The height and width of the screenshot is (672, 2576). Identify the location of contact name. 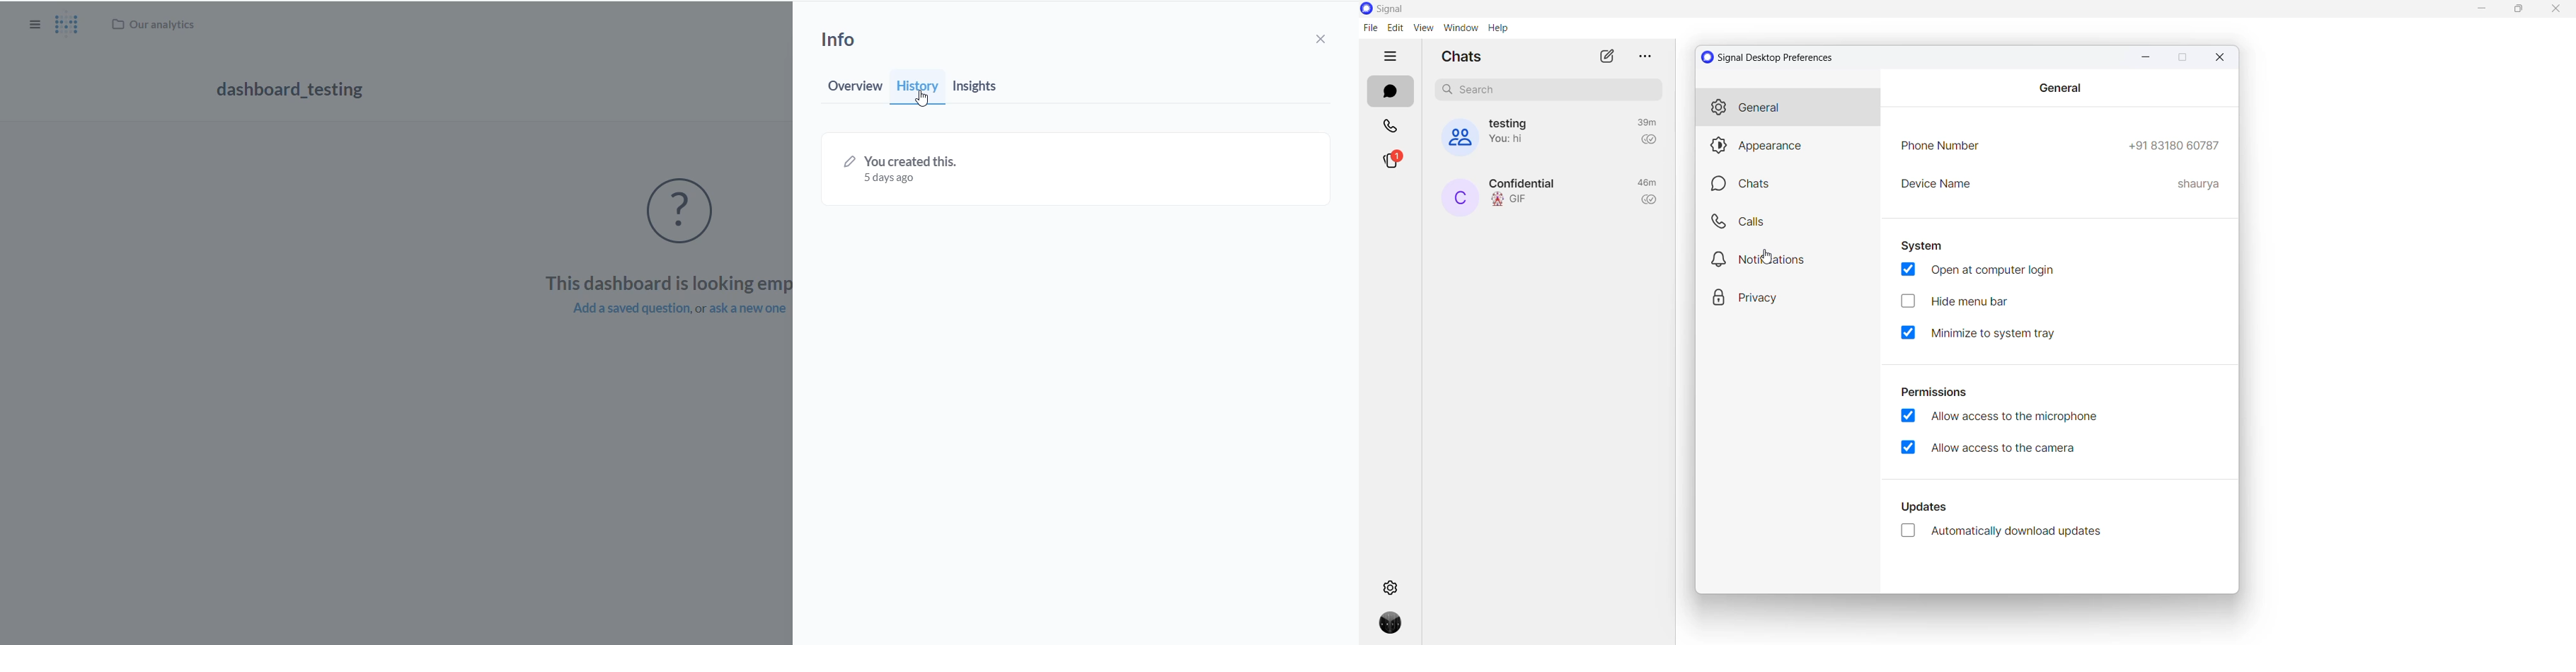
(1528, 182).